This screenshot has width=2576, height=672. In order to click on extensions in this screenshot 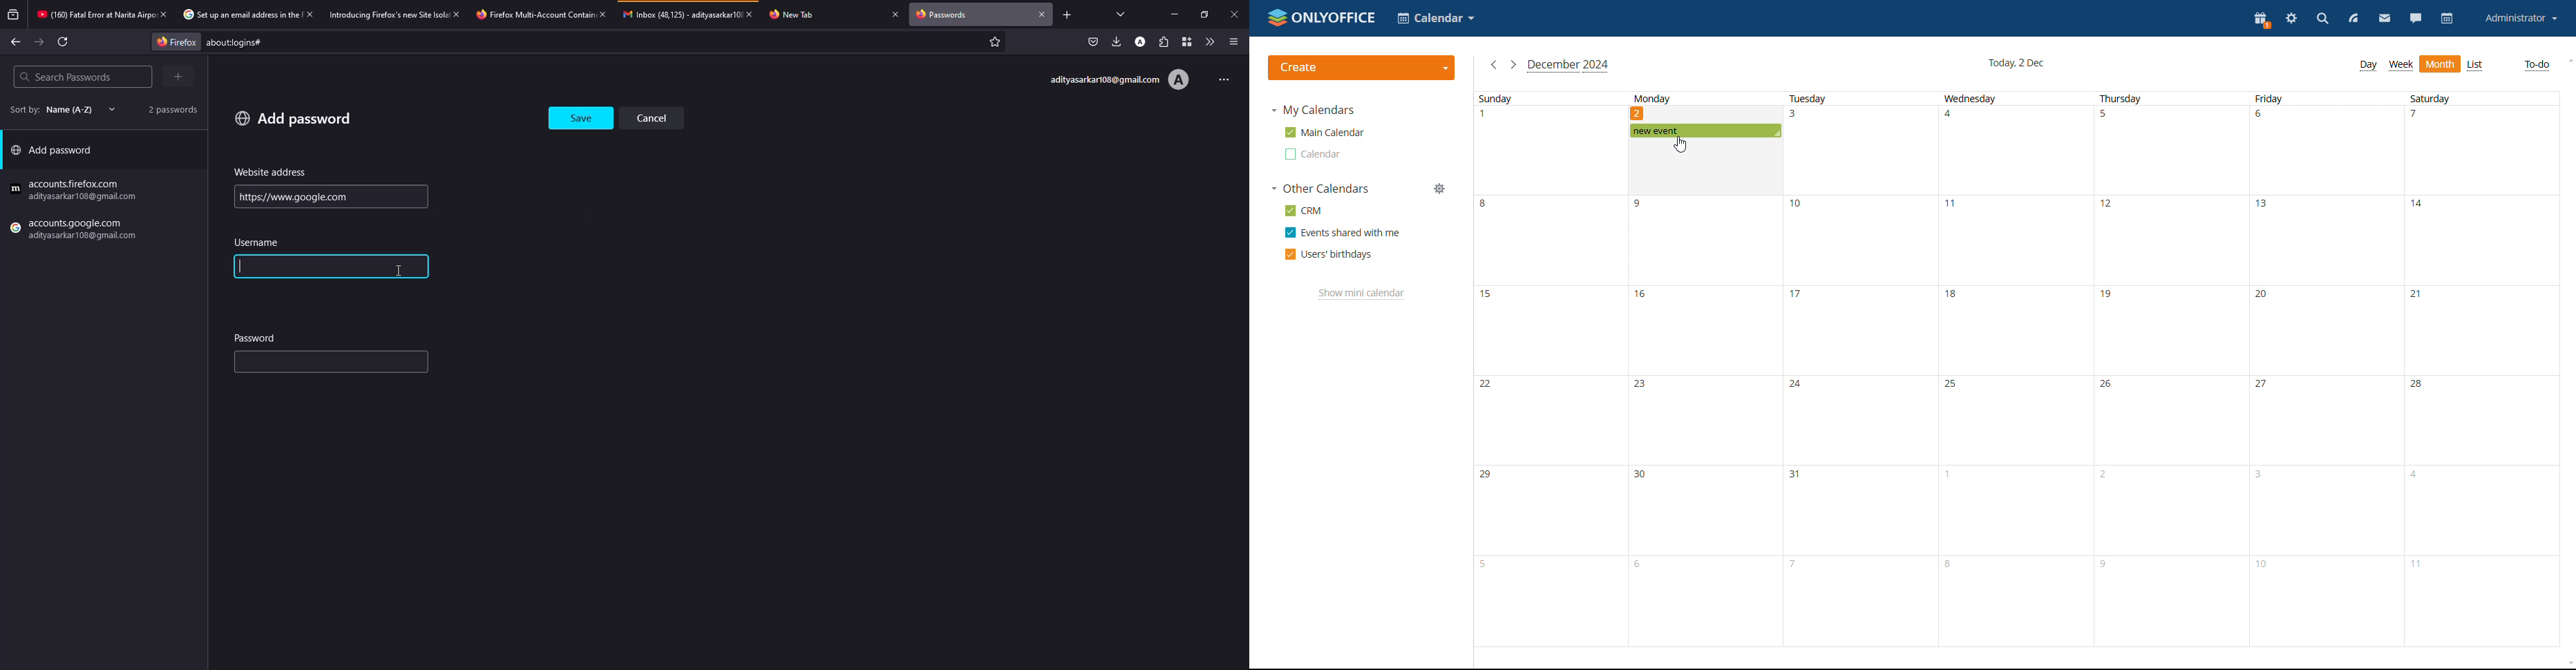, I will do `click(1163, 42)`.